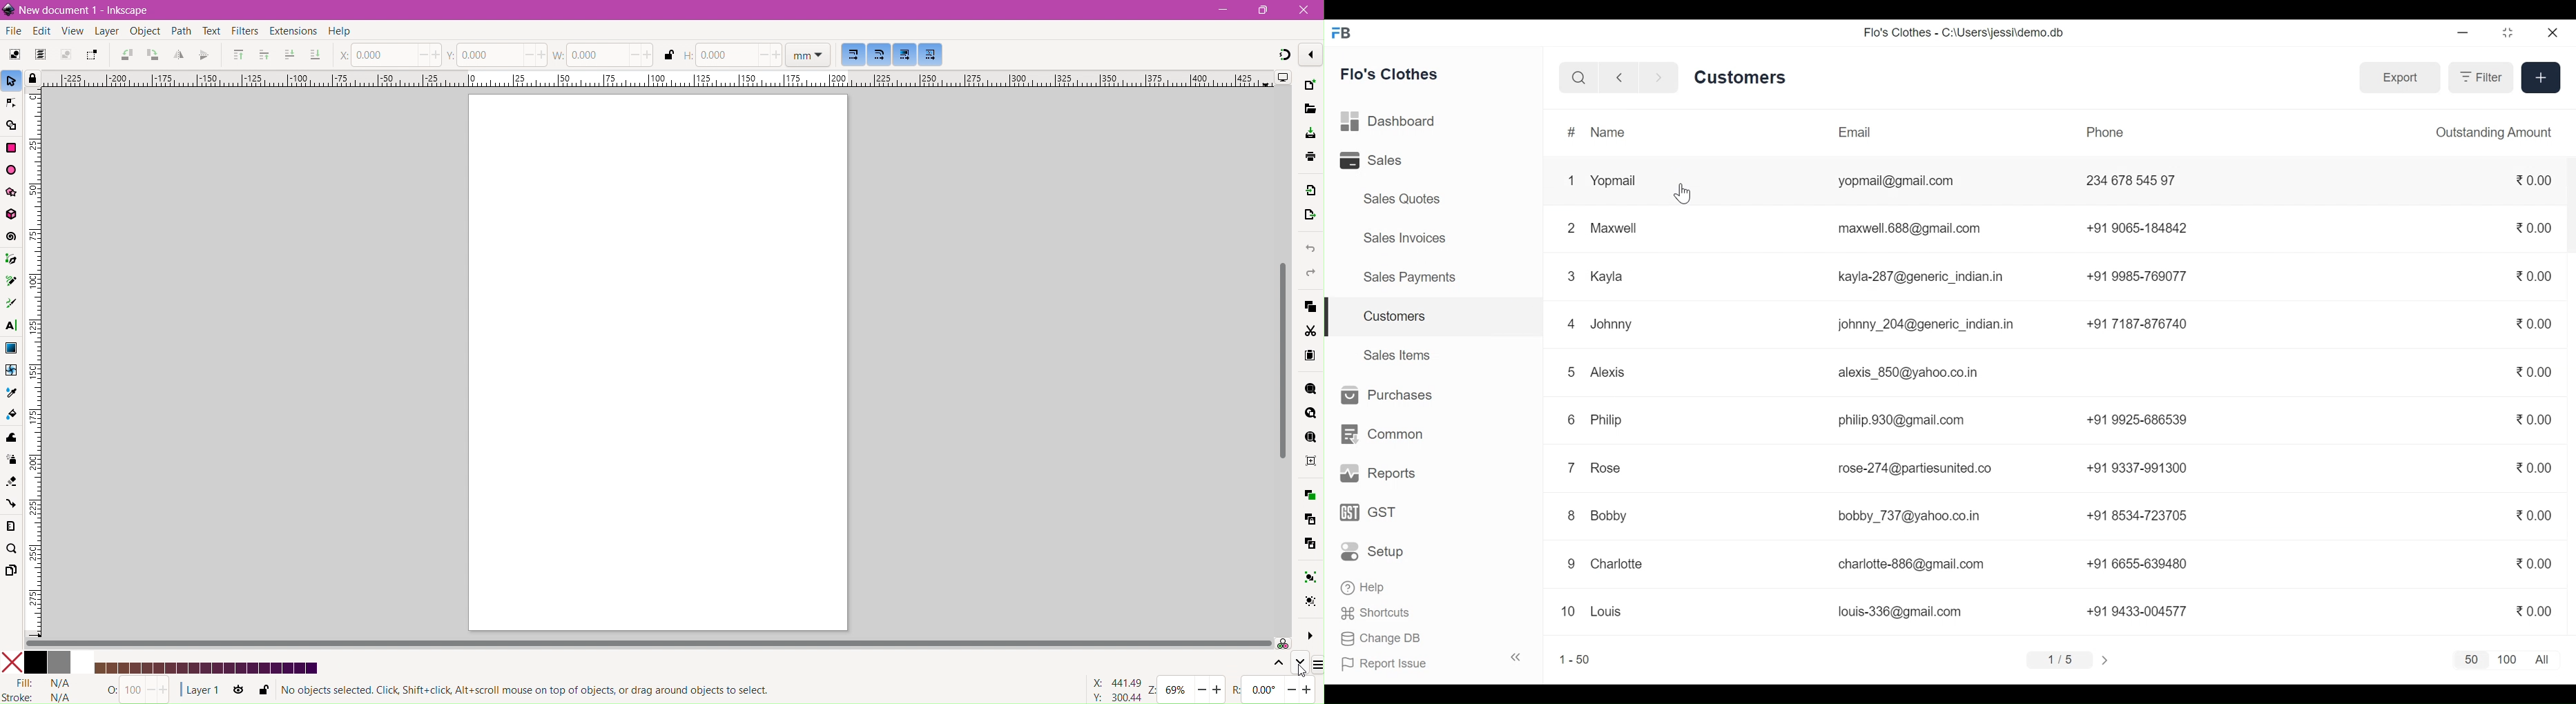  I want to click on View, so click(70, 31).